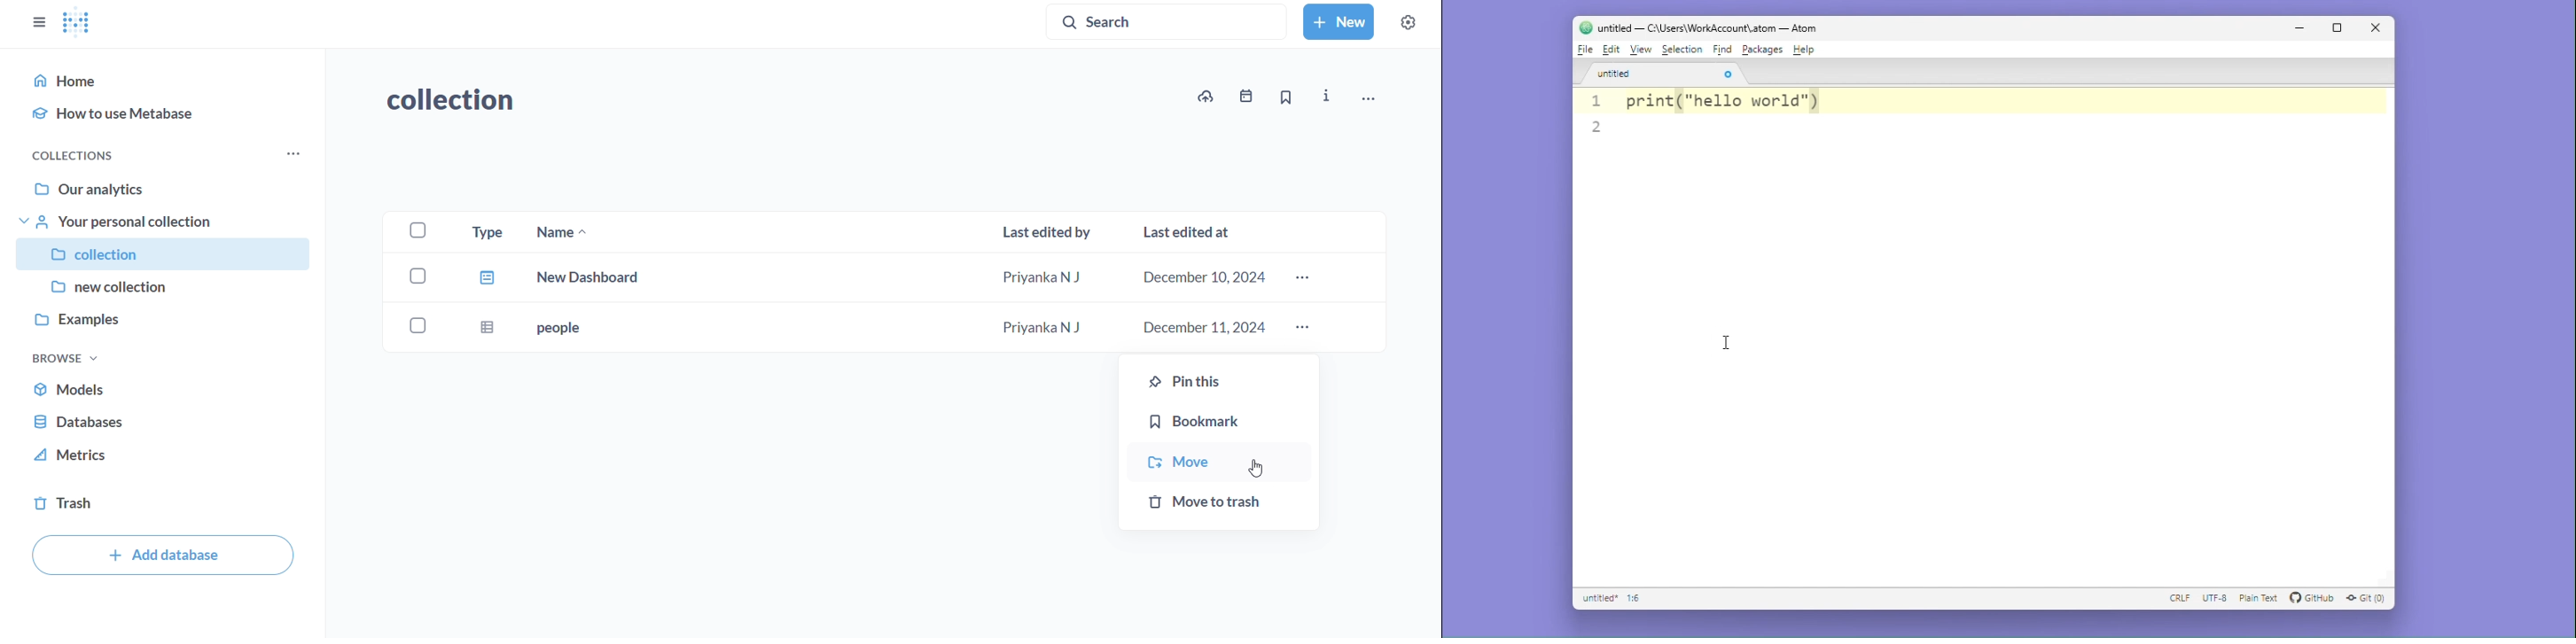 This screenshot has height=644, width=2576. Describe the element at coordinates (1169, 20) in the screenshot. I see `search` at that location.